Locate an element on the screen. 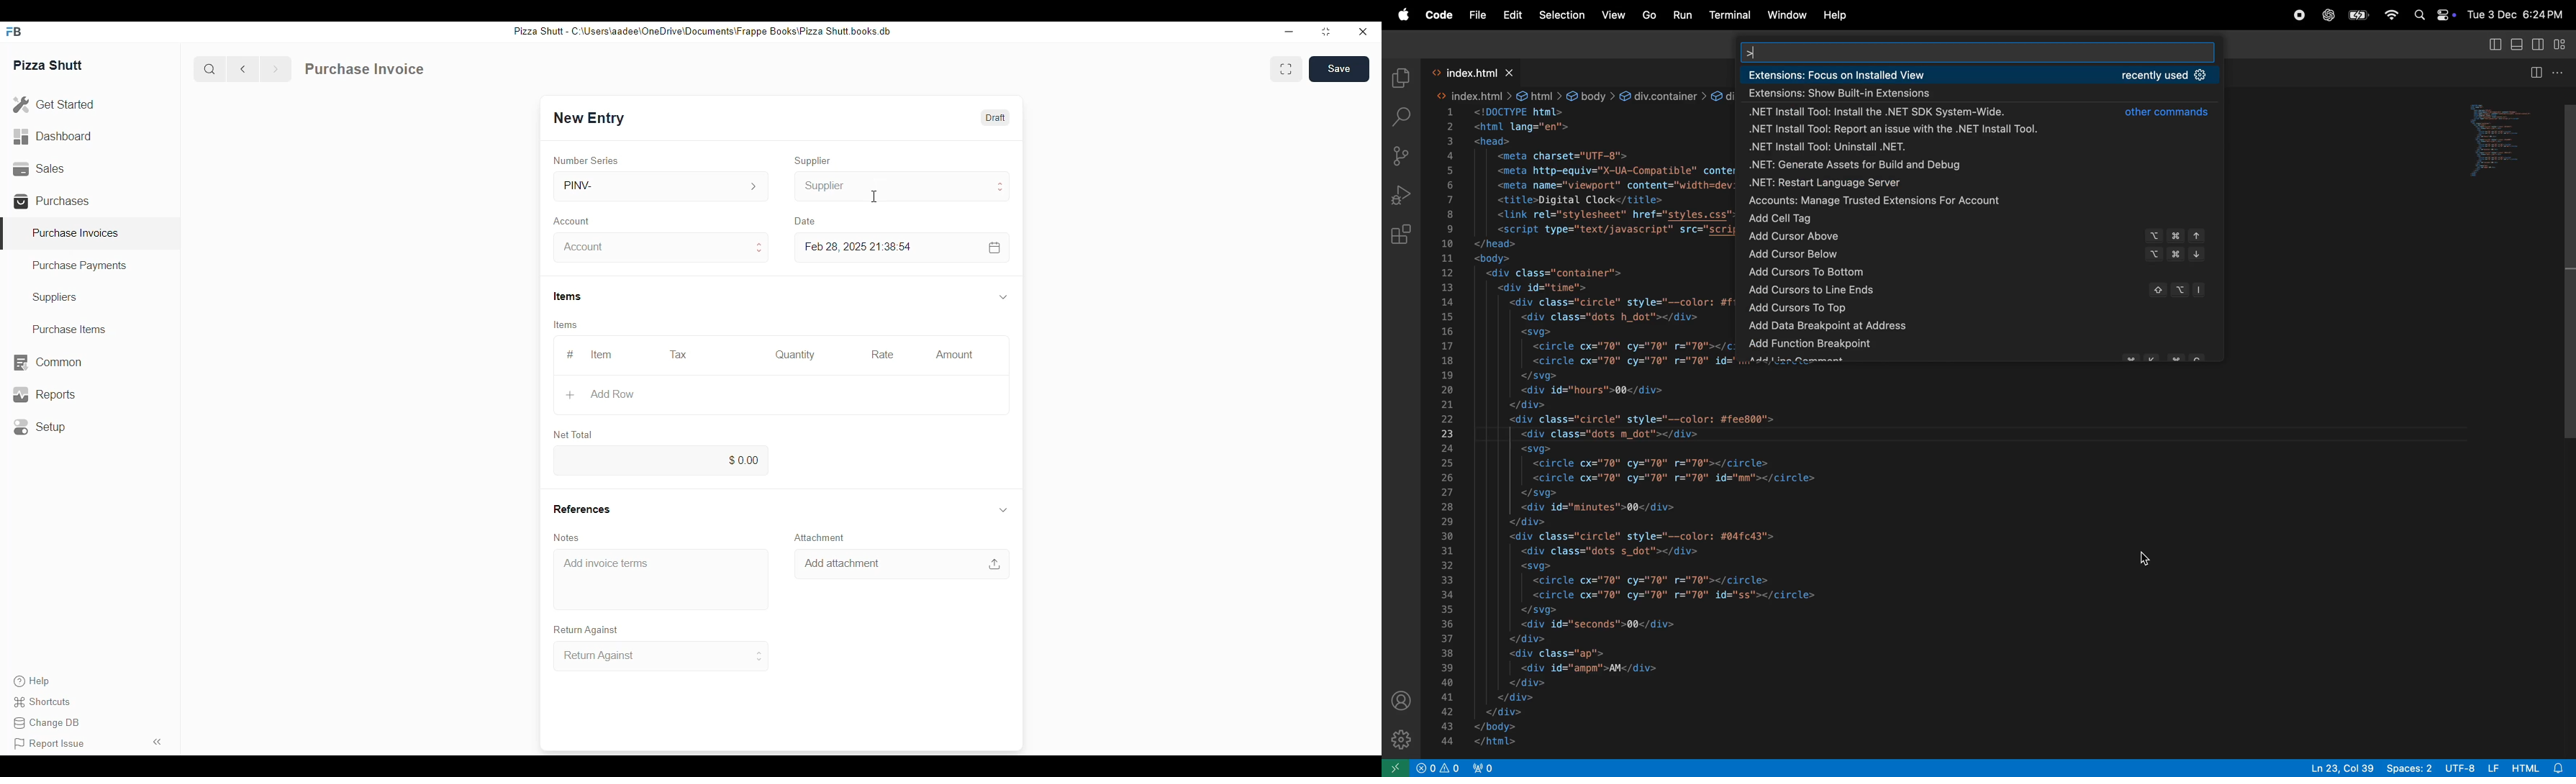  Feb 28, 2025 21:38:54 is located at coordinates (861, 247).